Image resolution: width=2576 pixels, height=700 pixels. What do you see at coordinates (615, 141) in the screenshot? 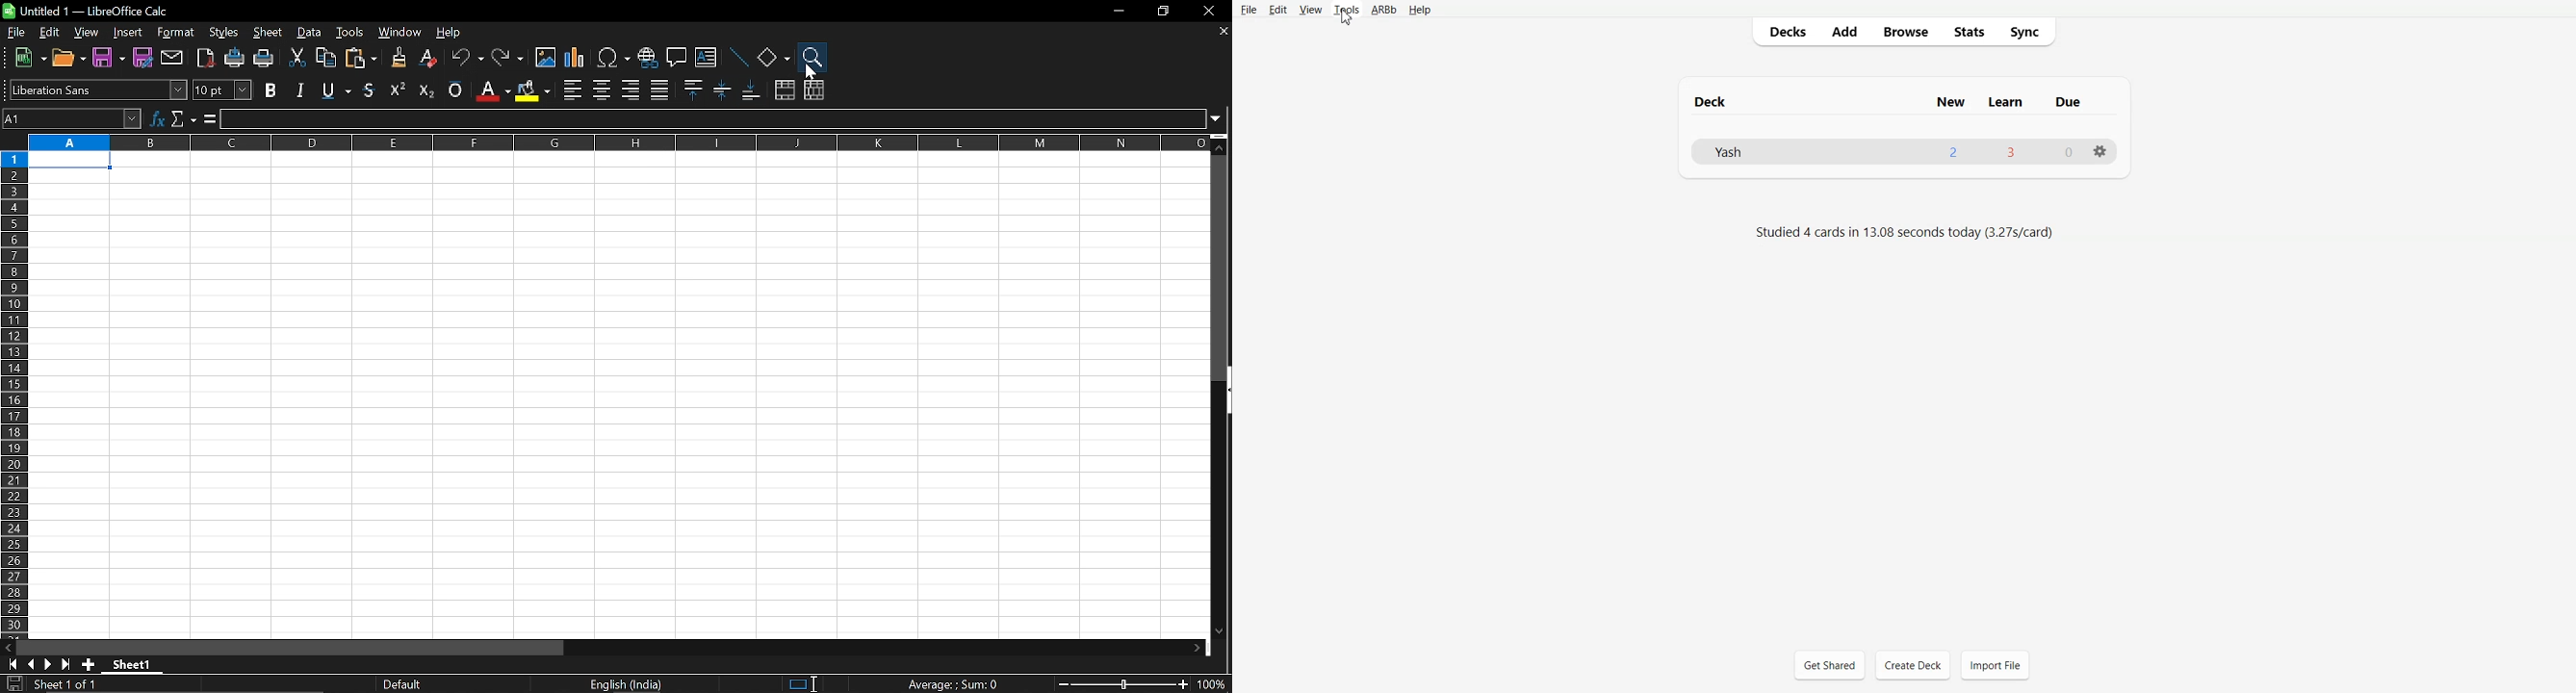
I see `columns` at bounding box center [615, 141].